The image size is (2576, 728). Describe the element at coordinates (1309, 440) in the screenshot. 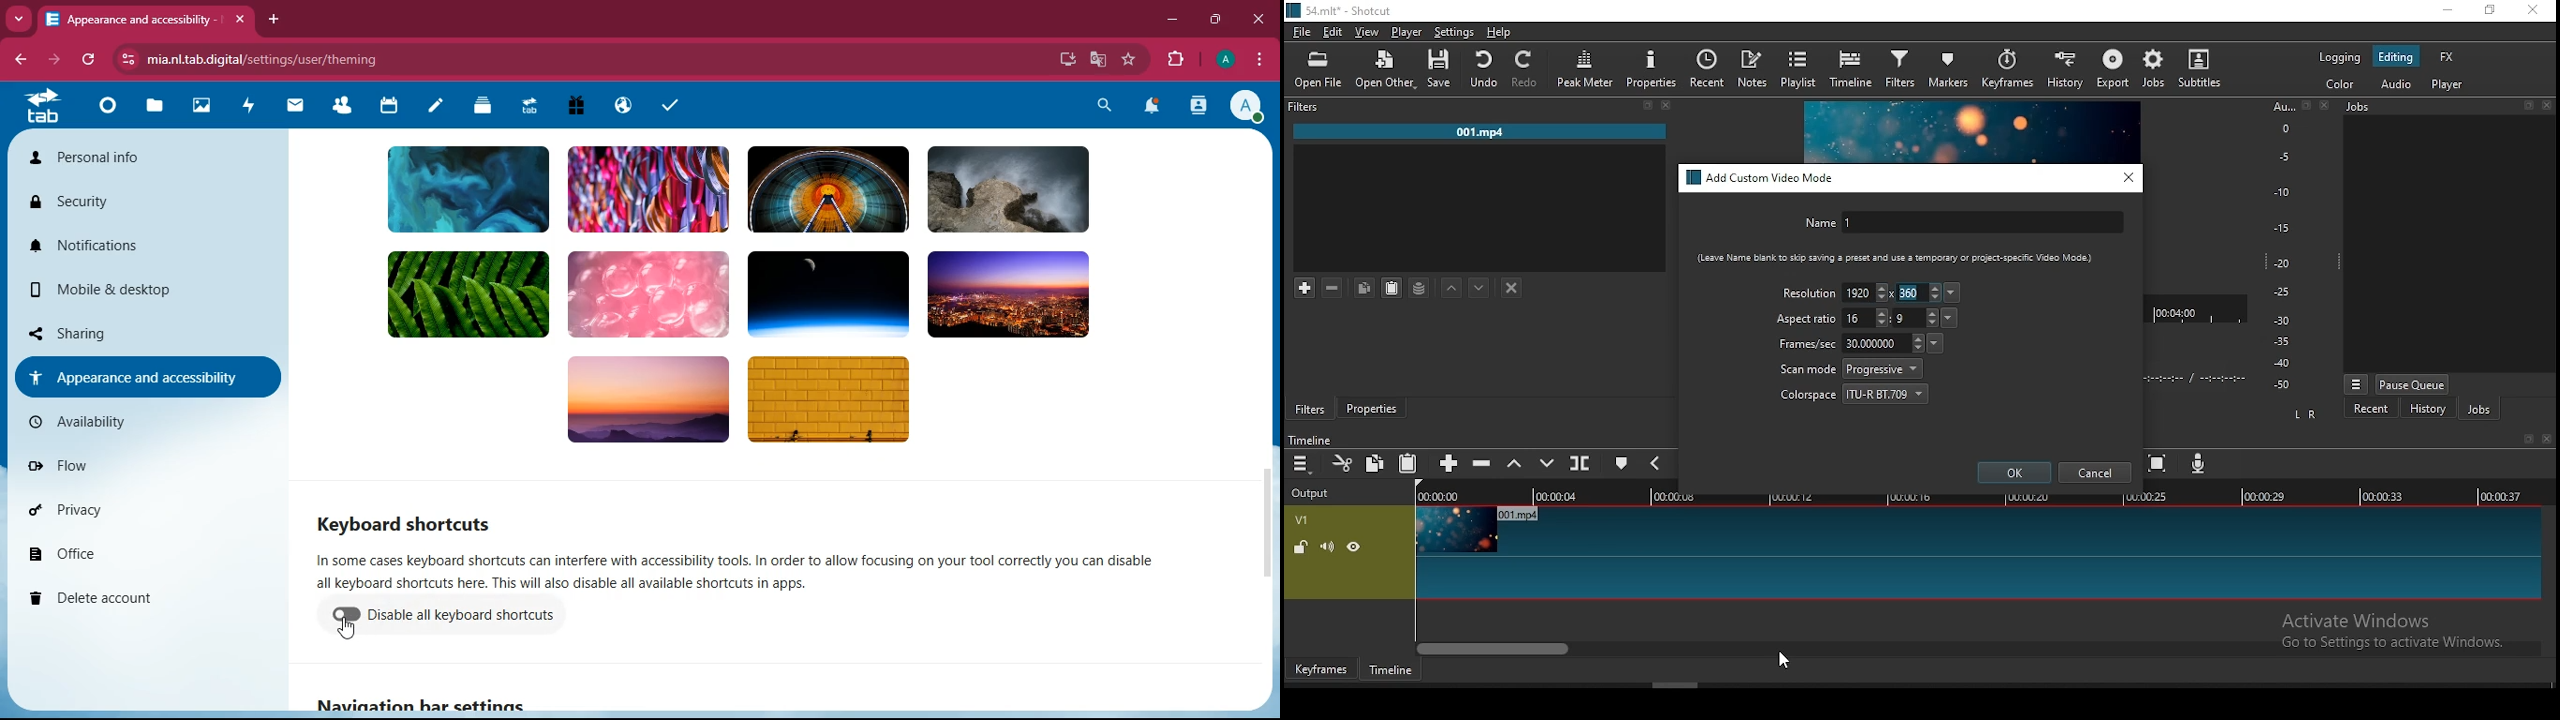

I see `timeline` at that location.